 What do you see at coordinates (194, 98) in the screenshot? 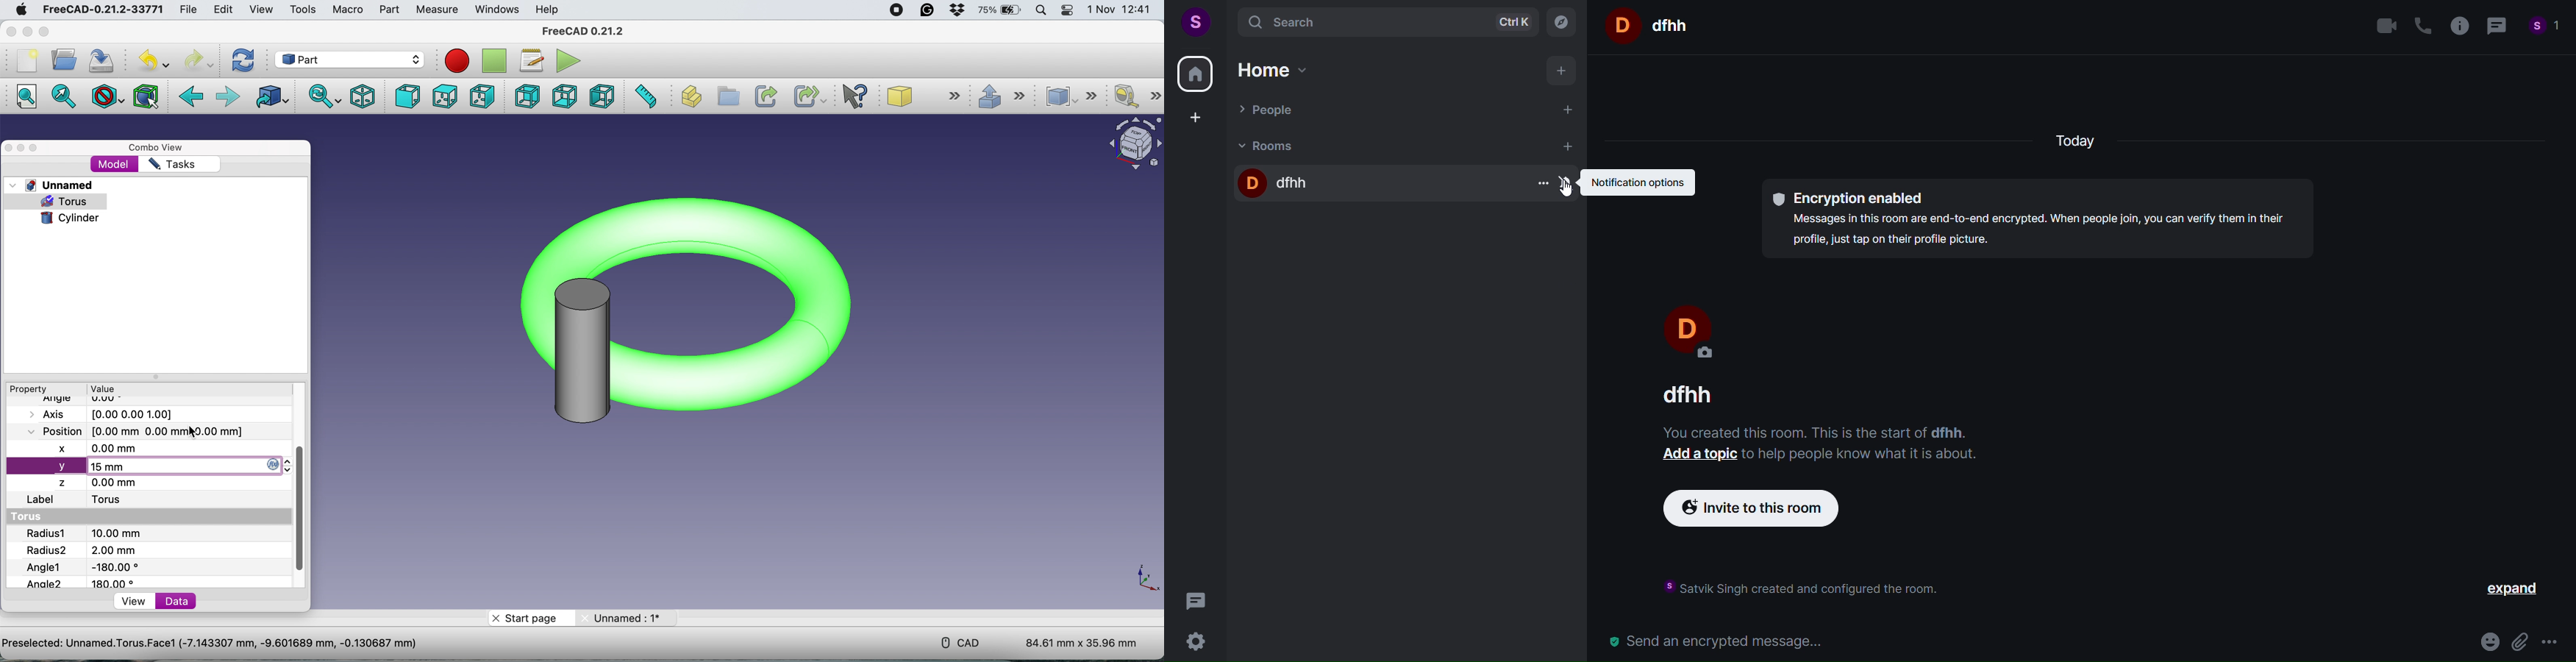
I see `backward` at bounding box center [194, 98].